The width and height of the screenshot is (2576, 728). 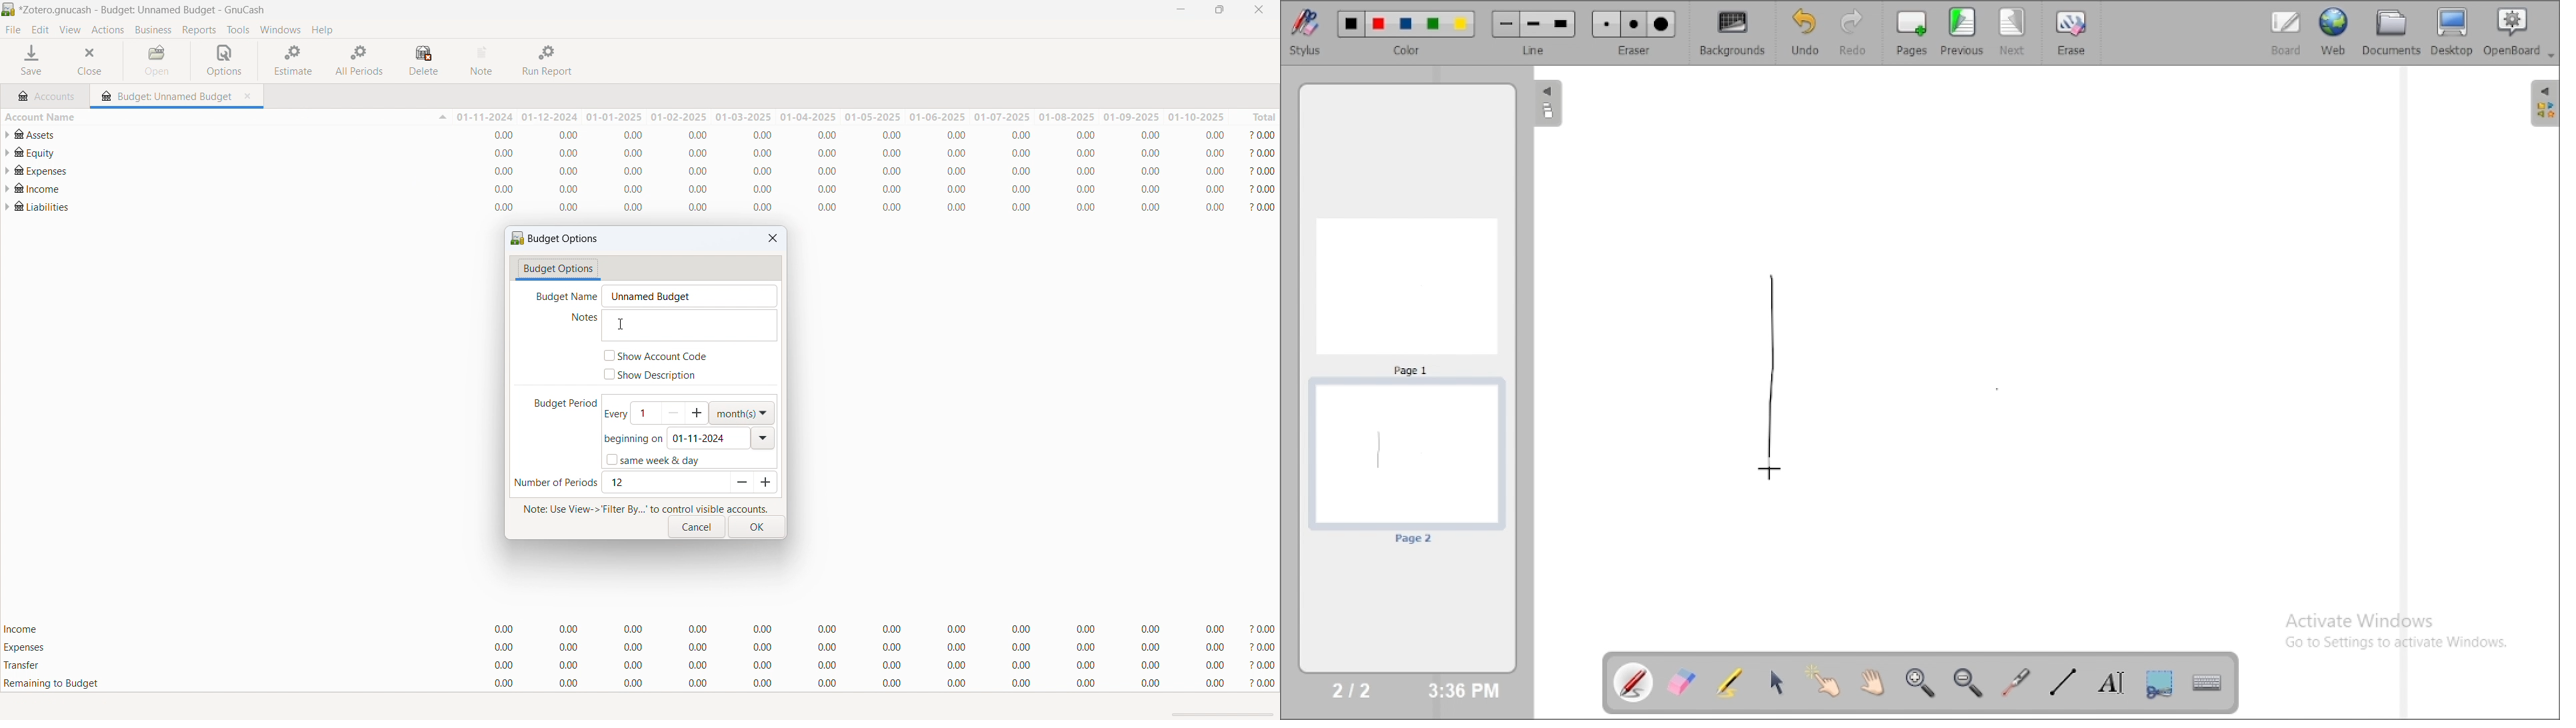 What do you see at coordinates (764, 482) in the screenshot?
I see `increase period` at bounding box center [764, 482].